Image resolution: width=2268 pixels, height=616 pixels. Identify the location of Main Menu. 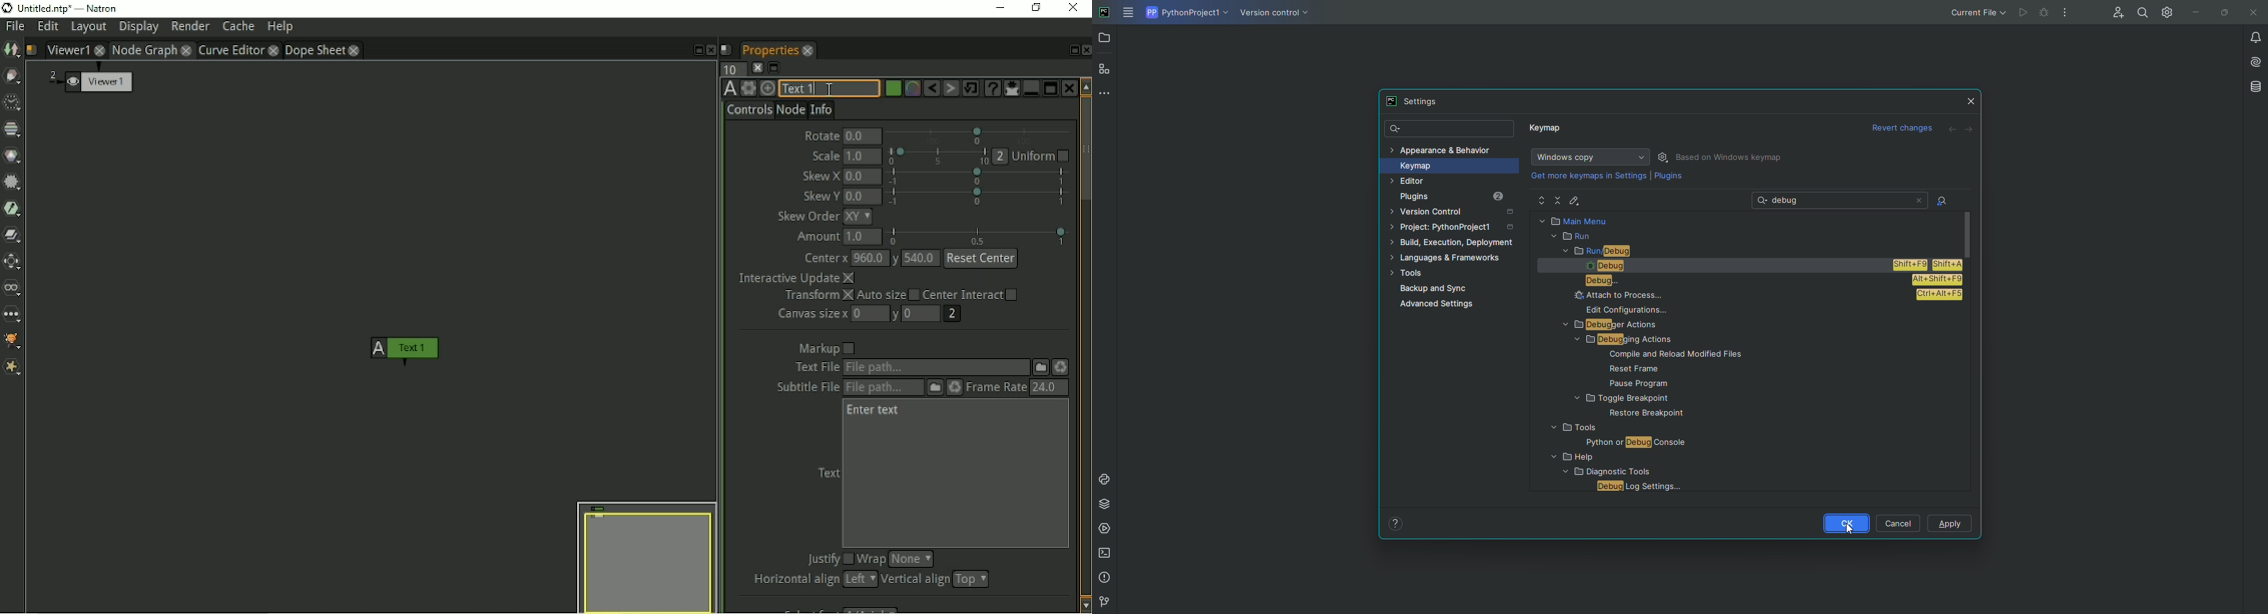
(1129, 13).